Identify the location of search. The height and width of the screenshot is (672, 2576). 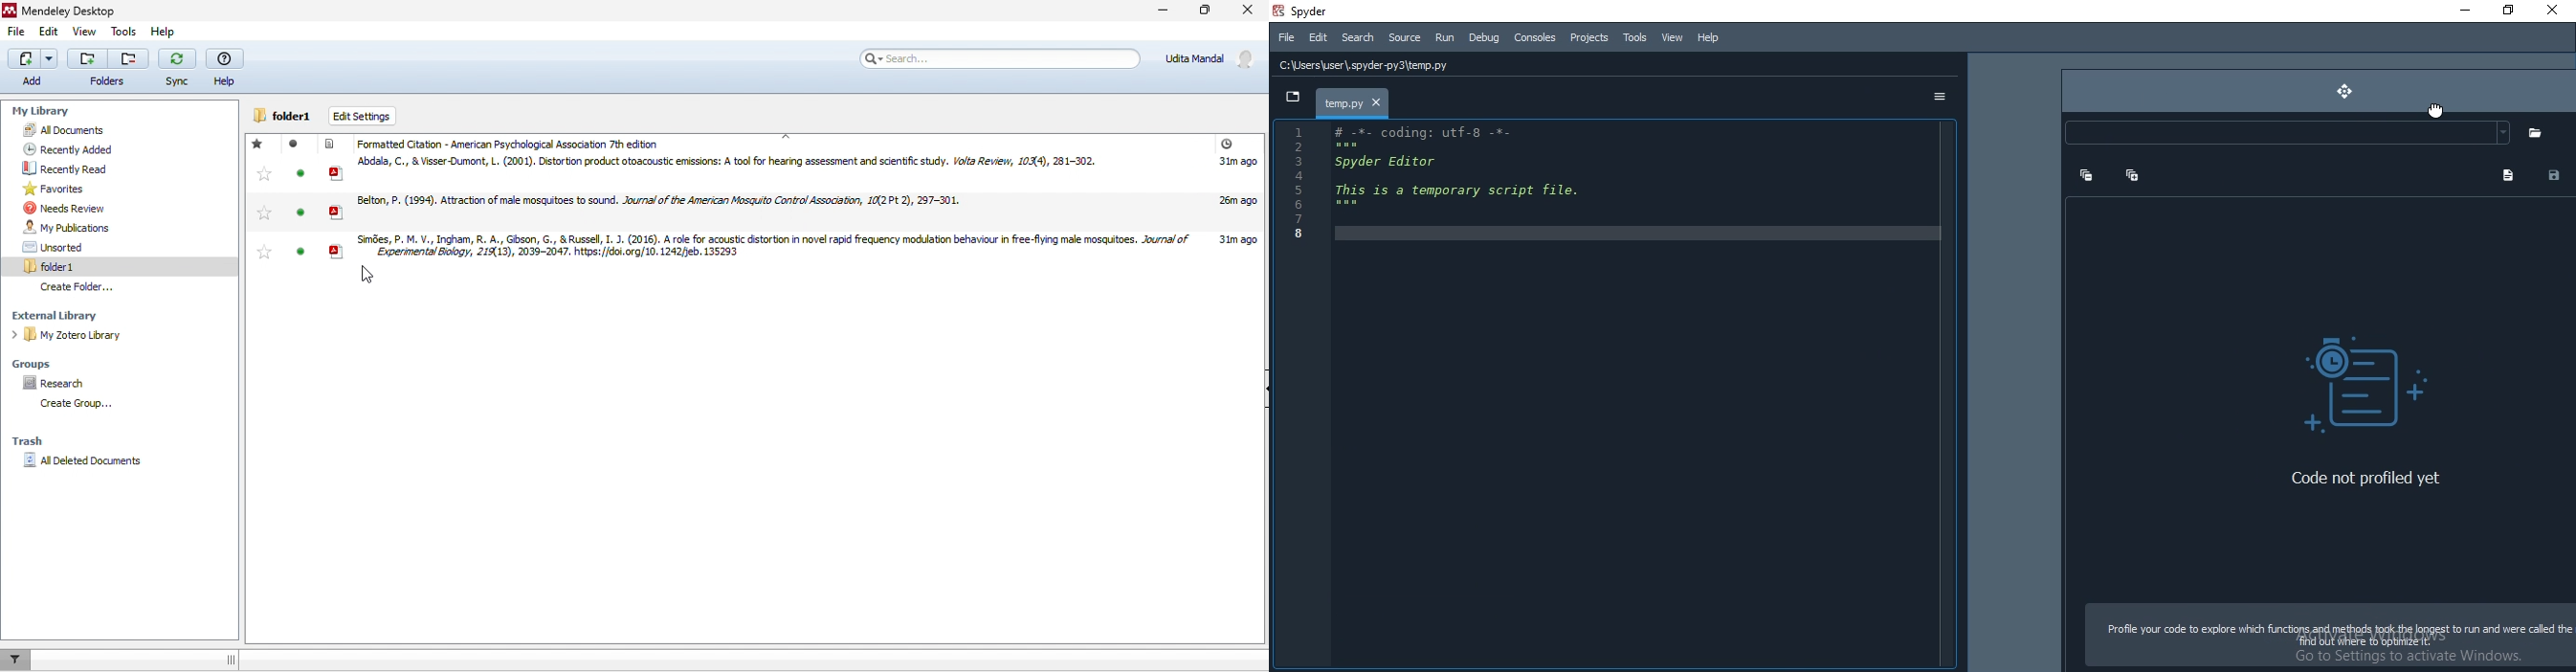
(996, 59).